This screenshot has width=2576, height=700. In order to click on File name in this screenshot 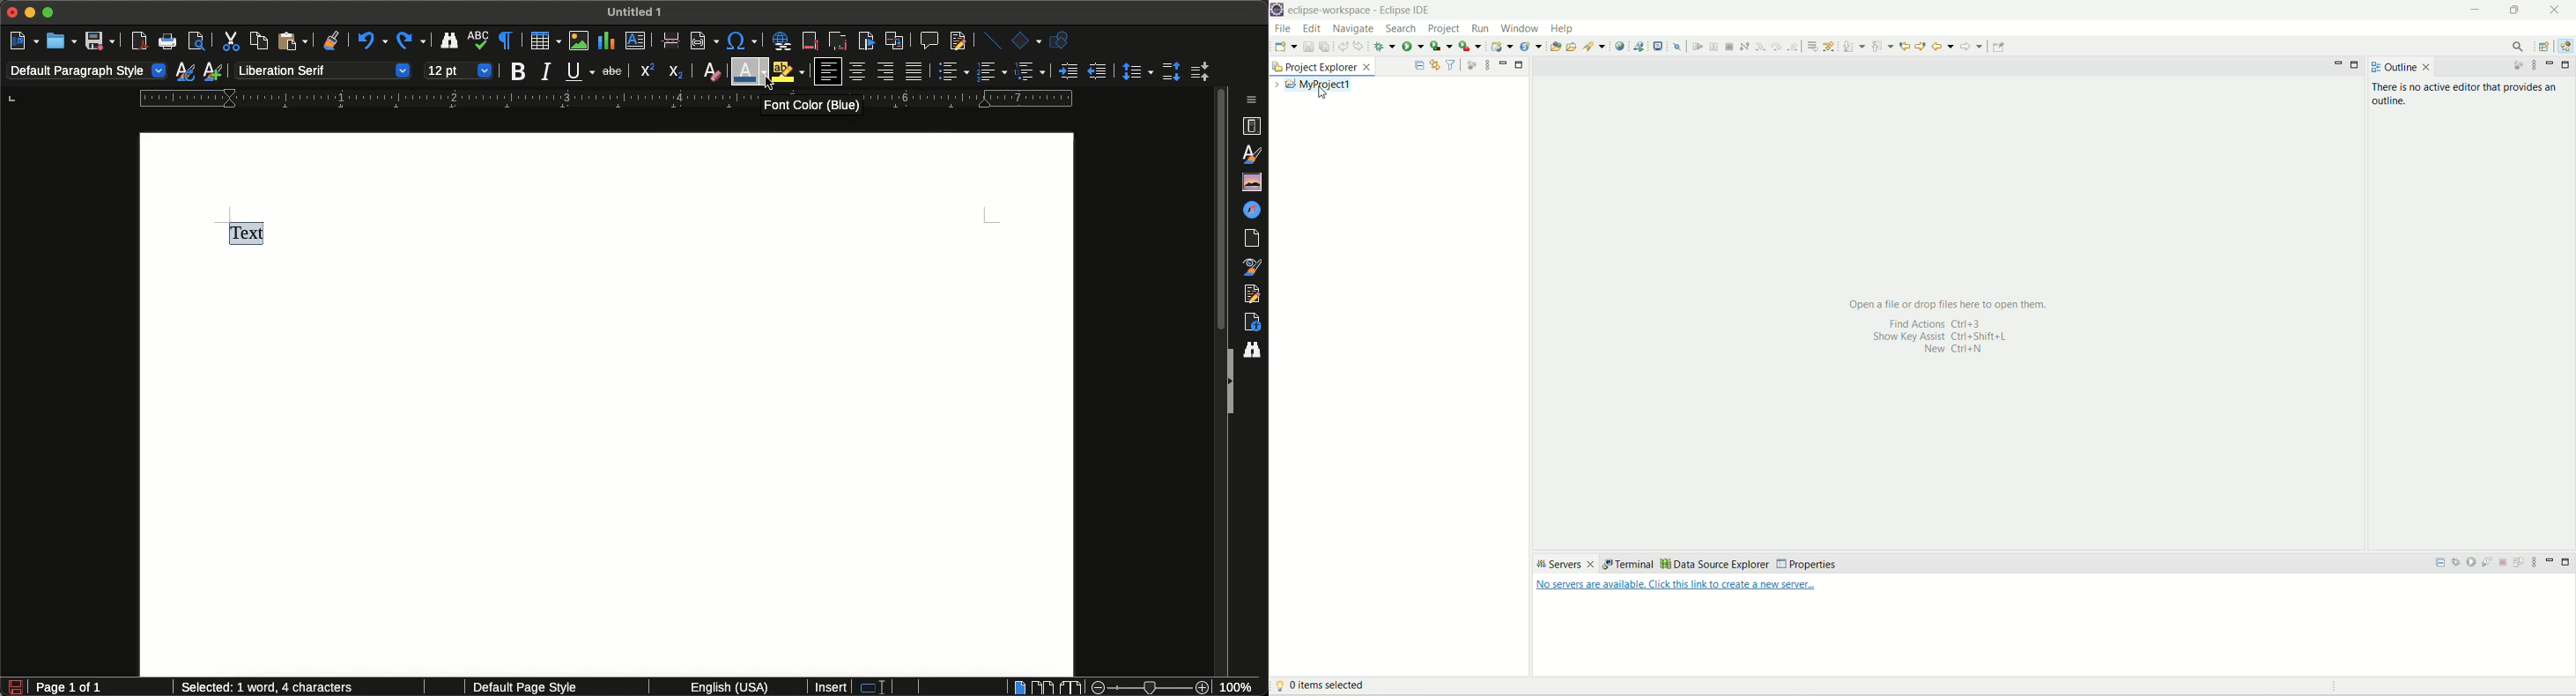, I will do `click(638, 11)`.